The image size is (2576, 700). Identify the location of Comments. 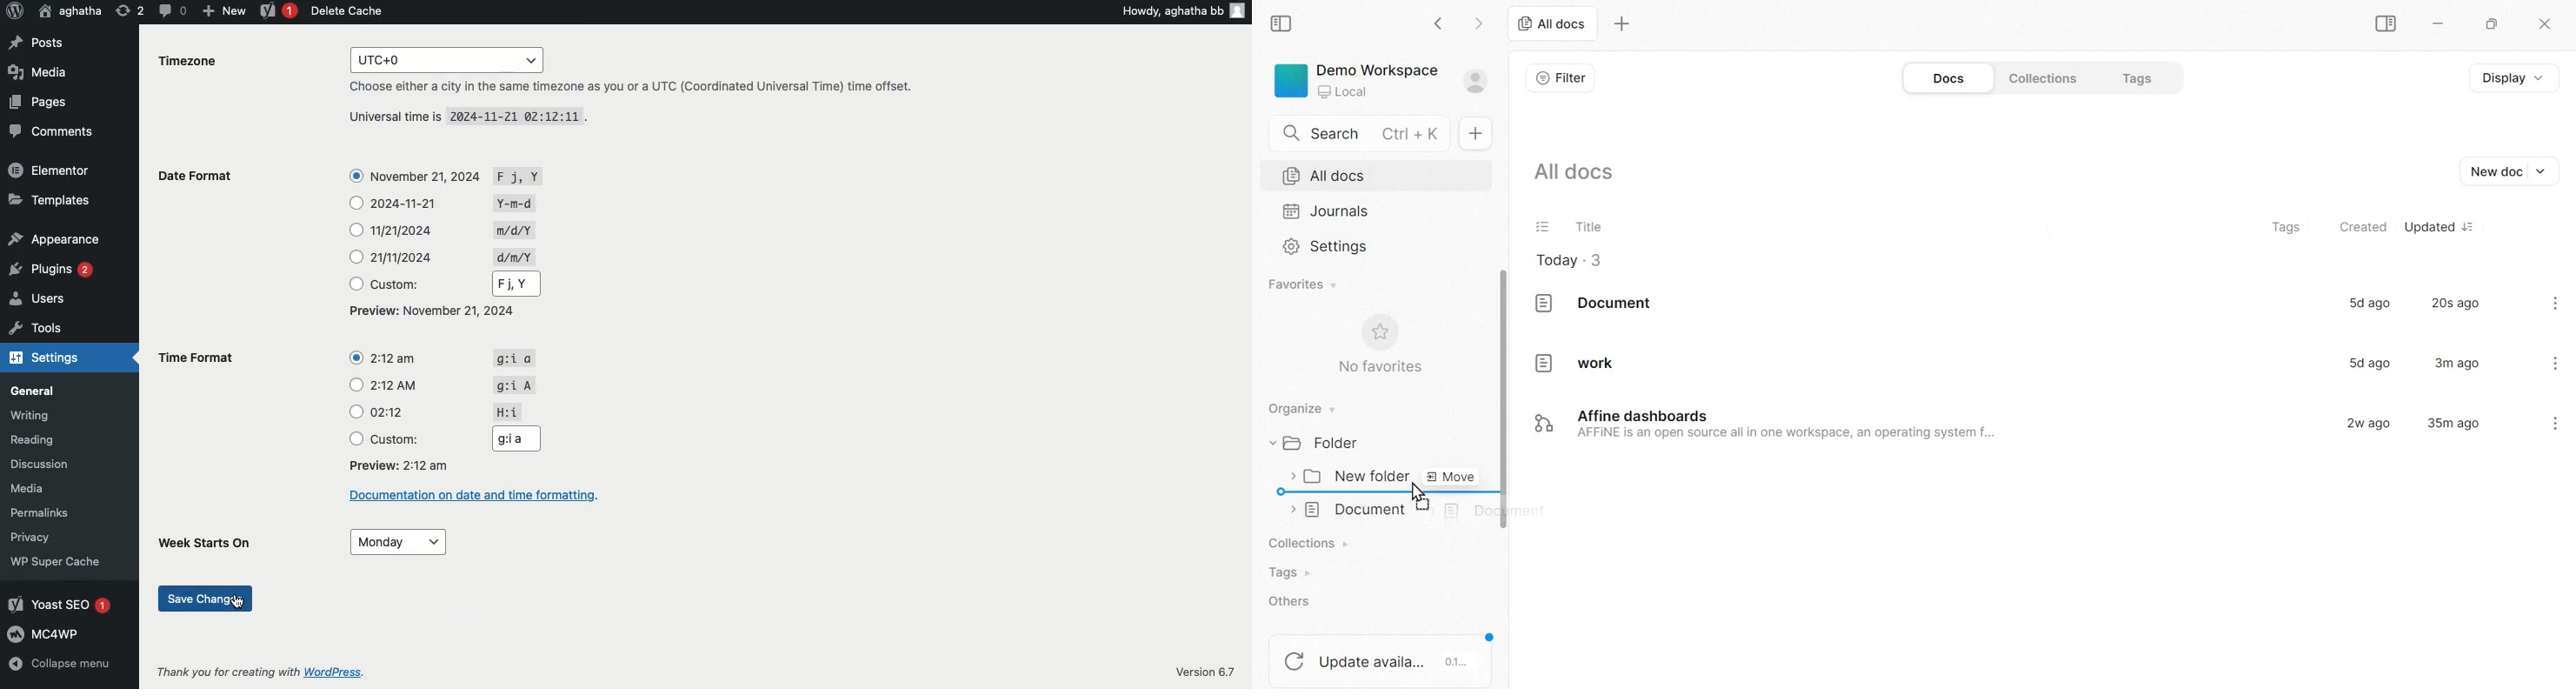
(47, 130).